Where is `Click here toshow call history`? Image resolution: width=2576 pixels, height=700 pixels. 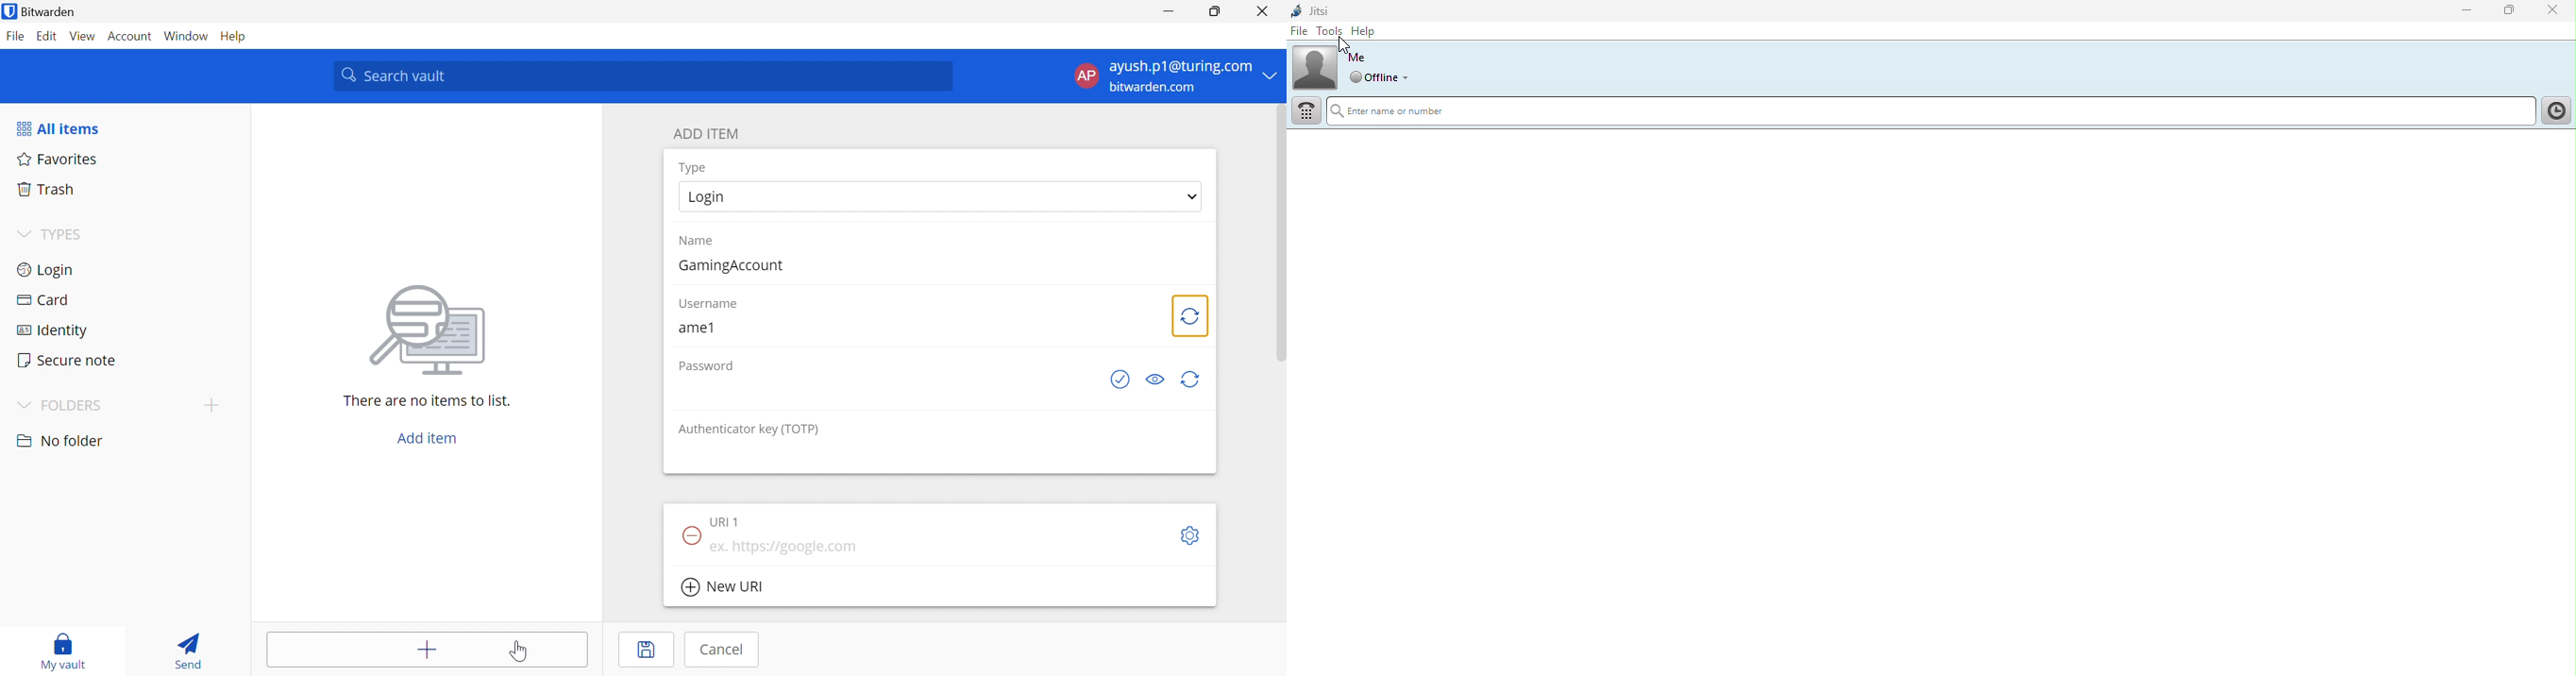
Click here toshow call history is located at coordinates (2554, 111).